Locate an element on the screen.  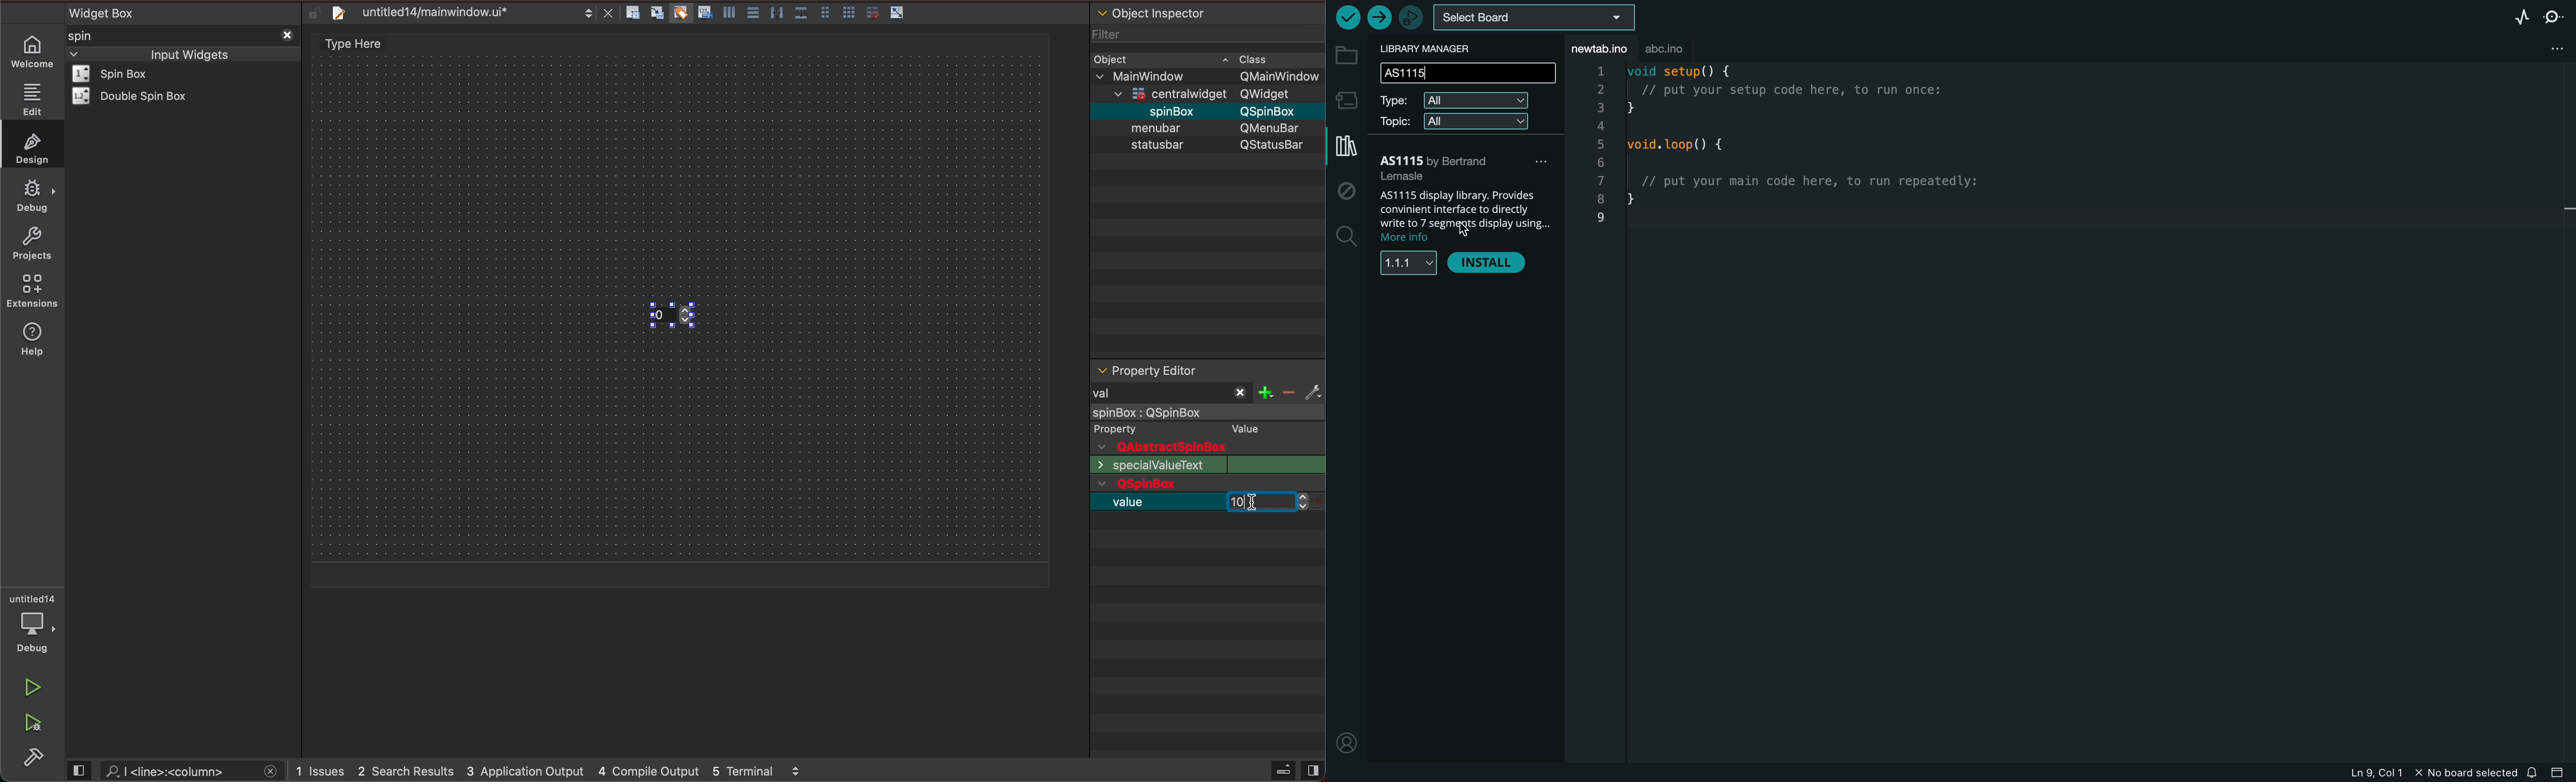
 is located at coordinates (1273, 94).